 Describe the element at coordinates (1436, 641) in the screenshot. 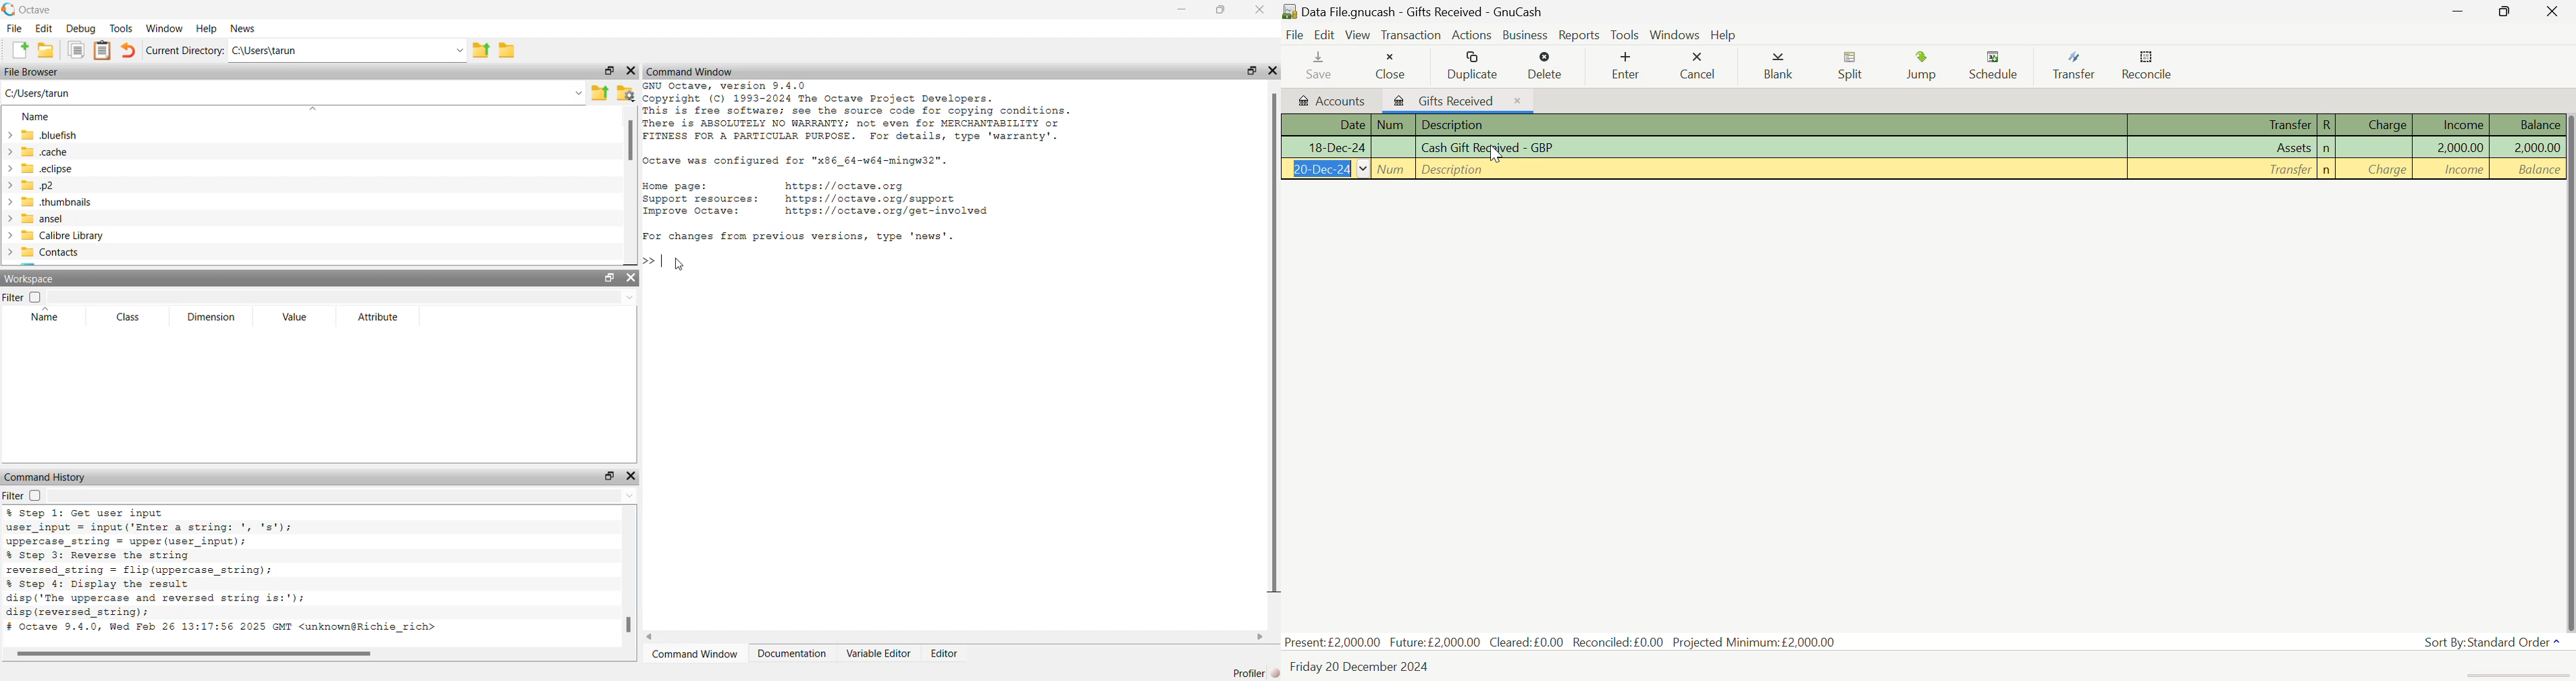

I see `Future` at that location.